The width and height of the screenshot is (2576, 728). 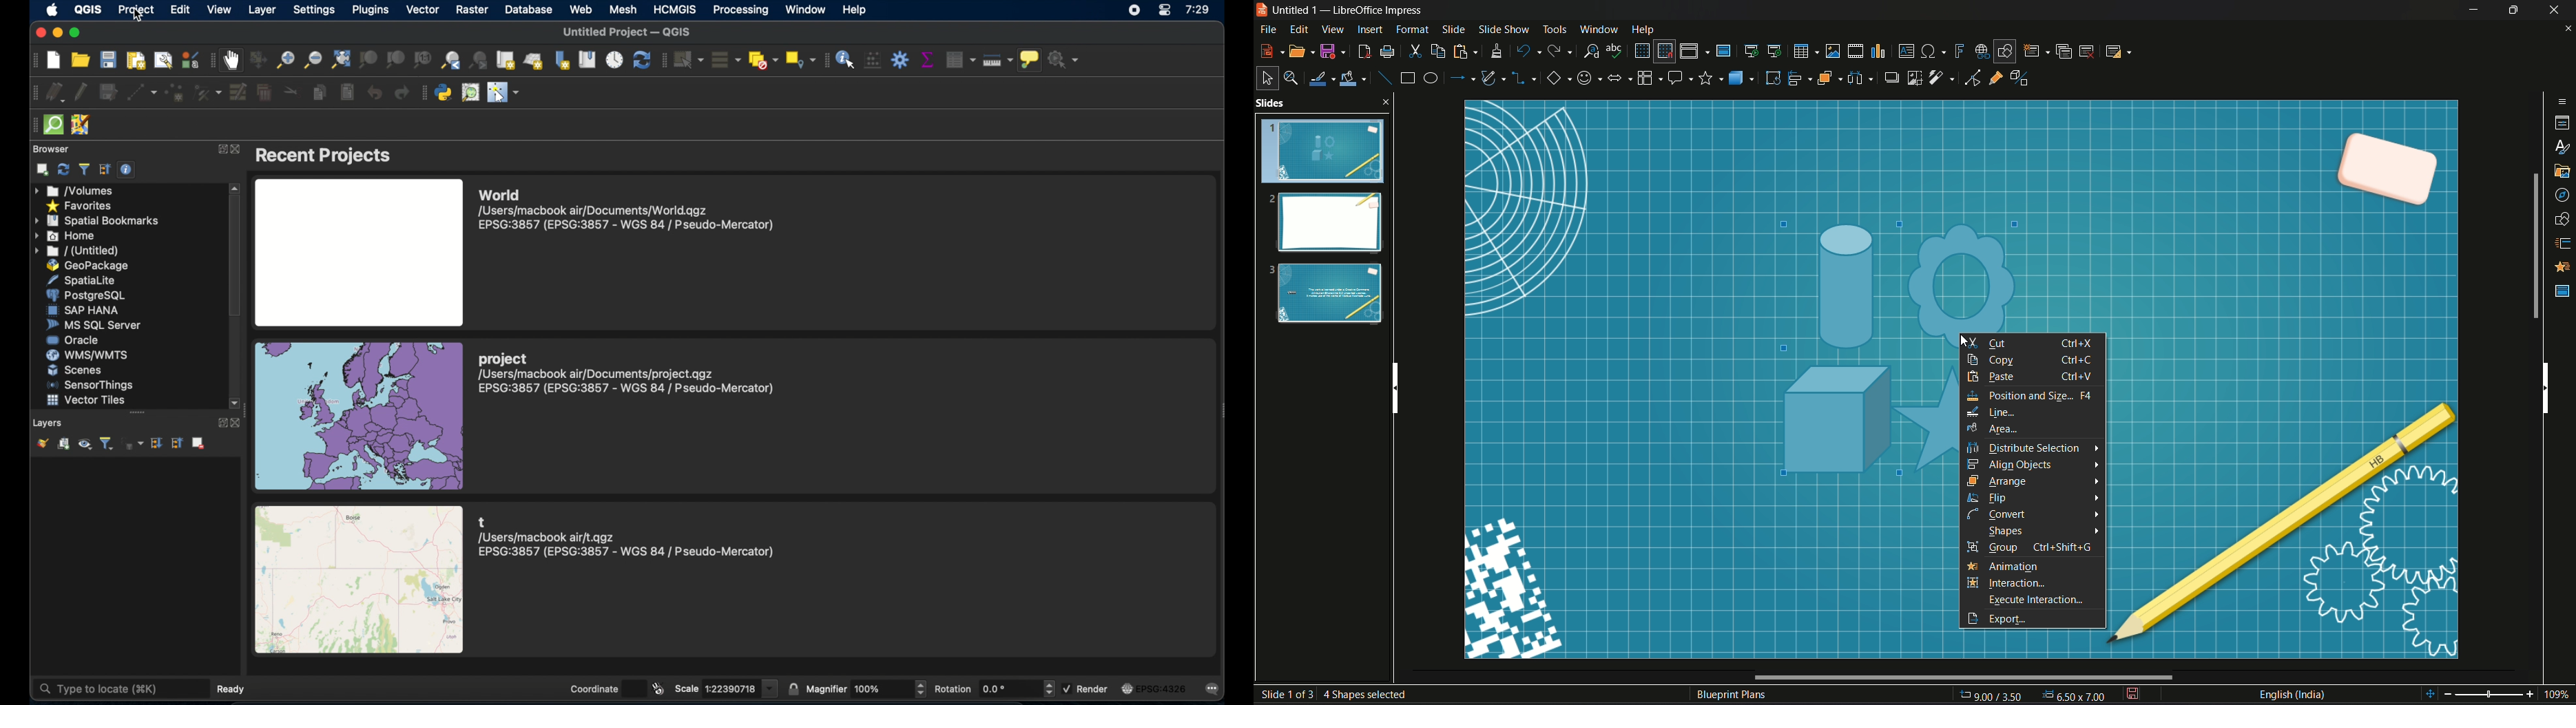 I want to click on add selected layers, so click(x=42, y=170).